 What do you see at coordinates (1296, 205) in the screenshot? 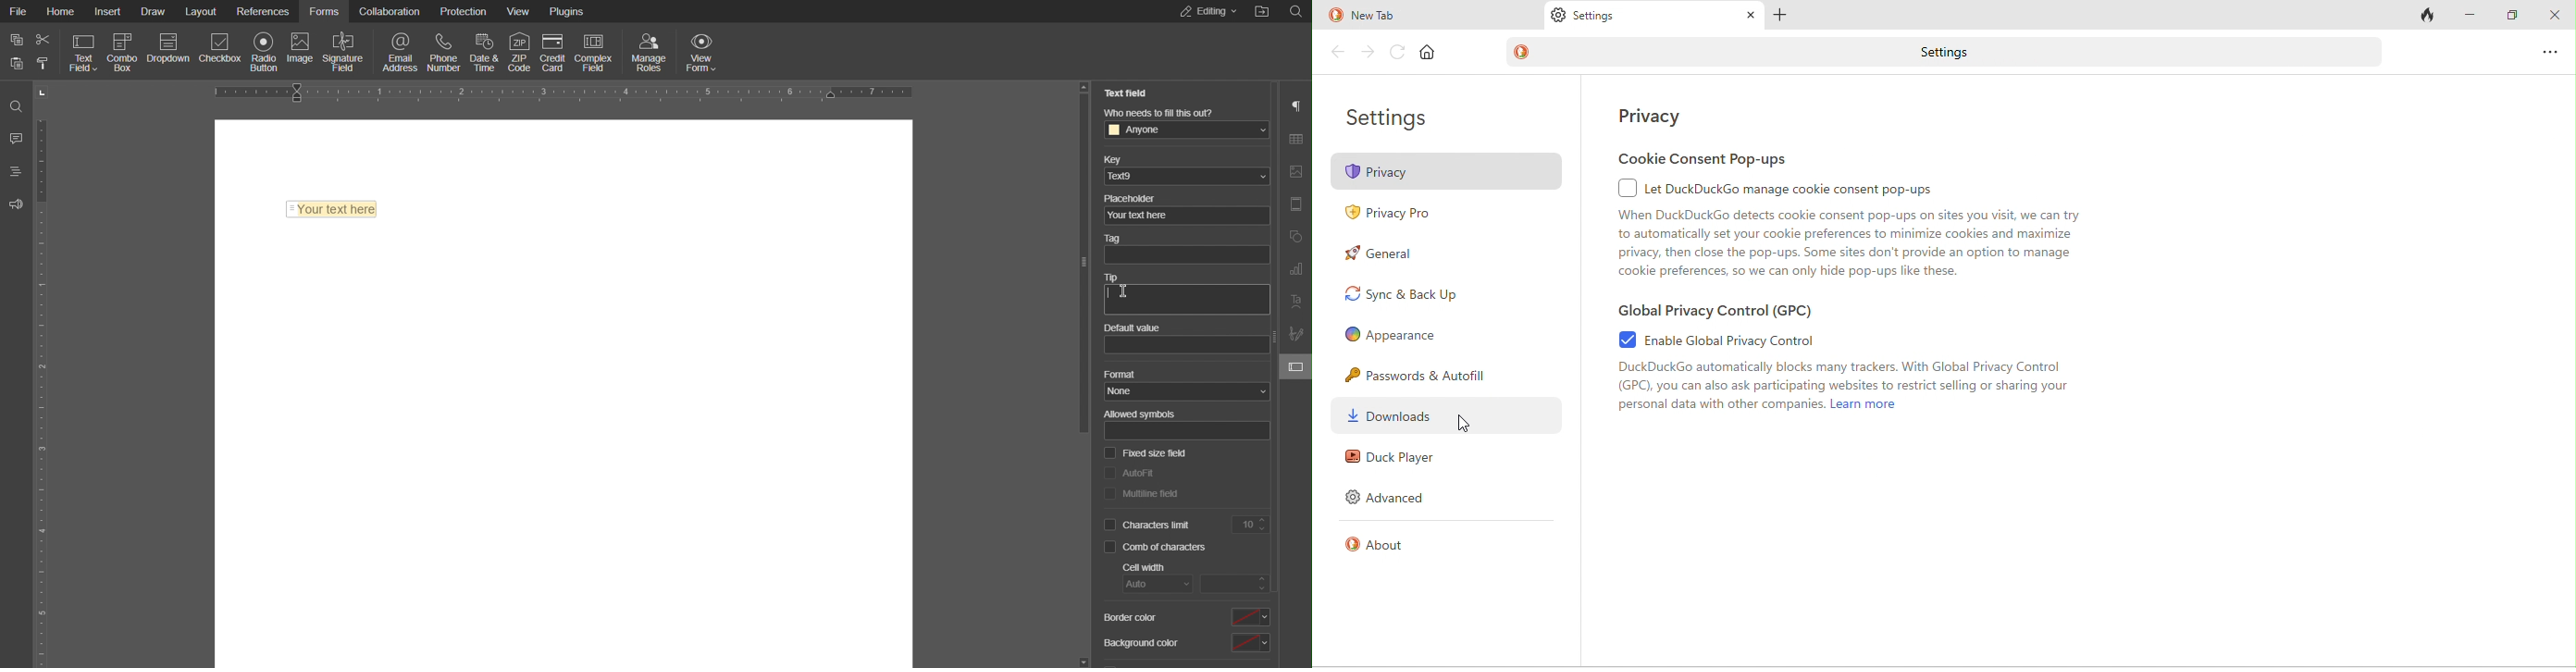
I see `Header and Footer` at bounding box center [1296, 205].